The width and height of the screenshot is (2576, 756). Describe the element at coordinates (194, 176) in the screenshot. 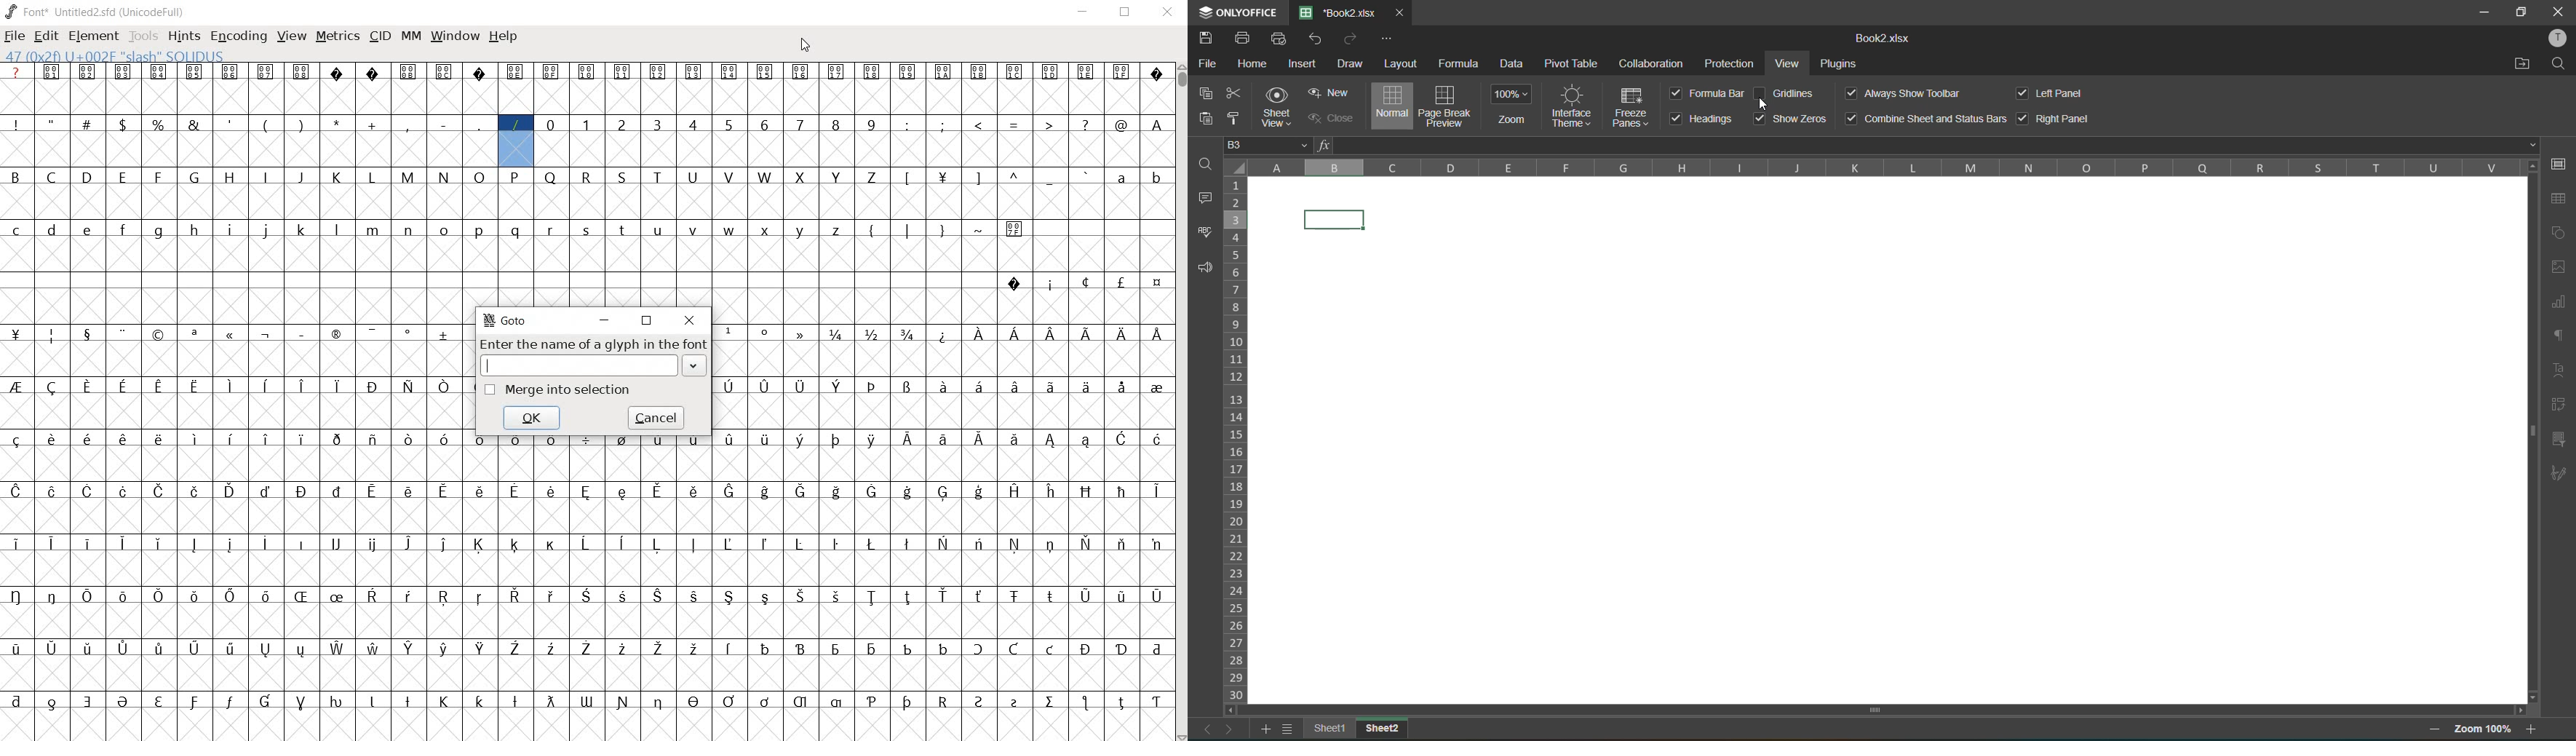

I see `glyph` at that location.